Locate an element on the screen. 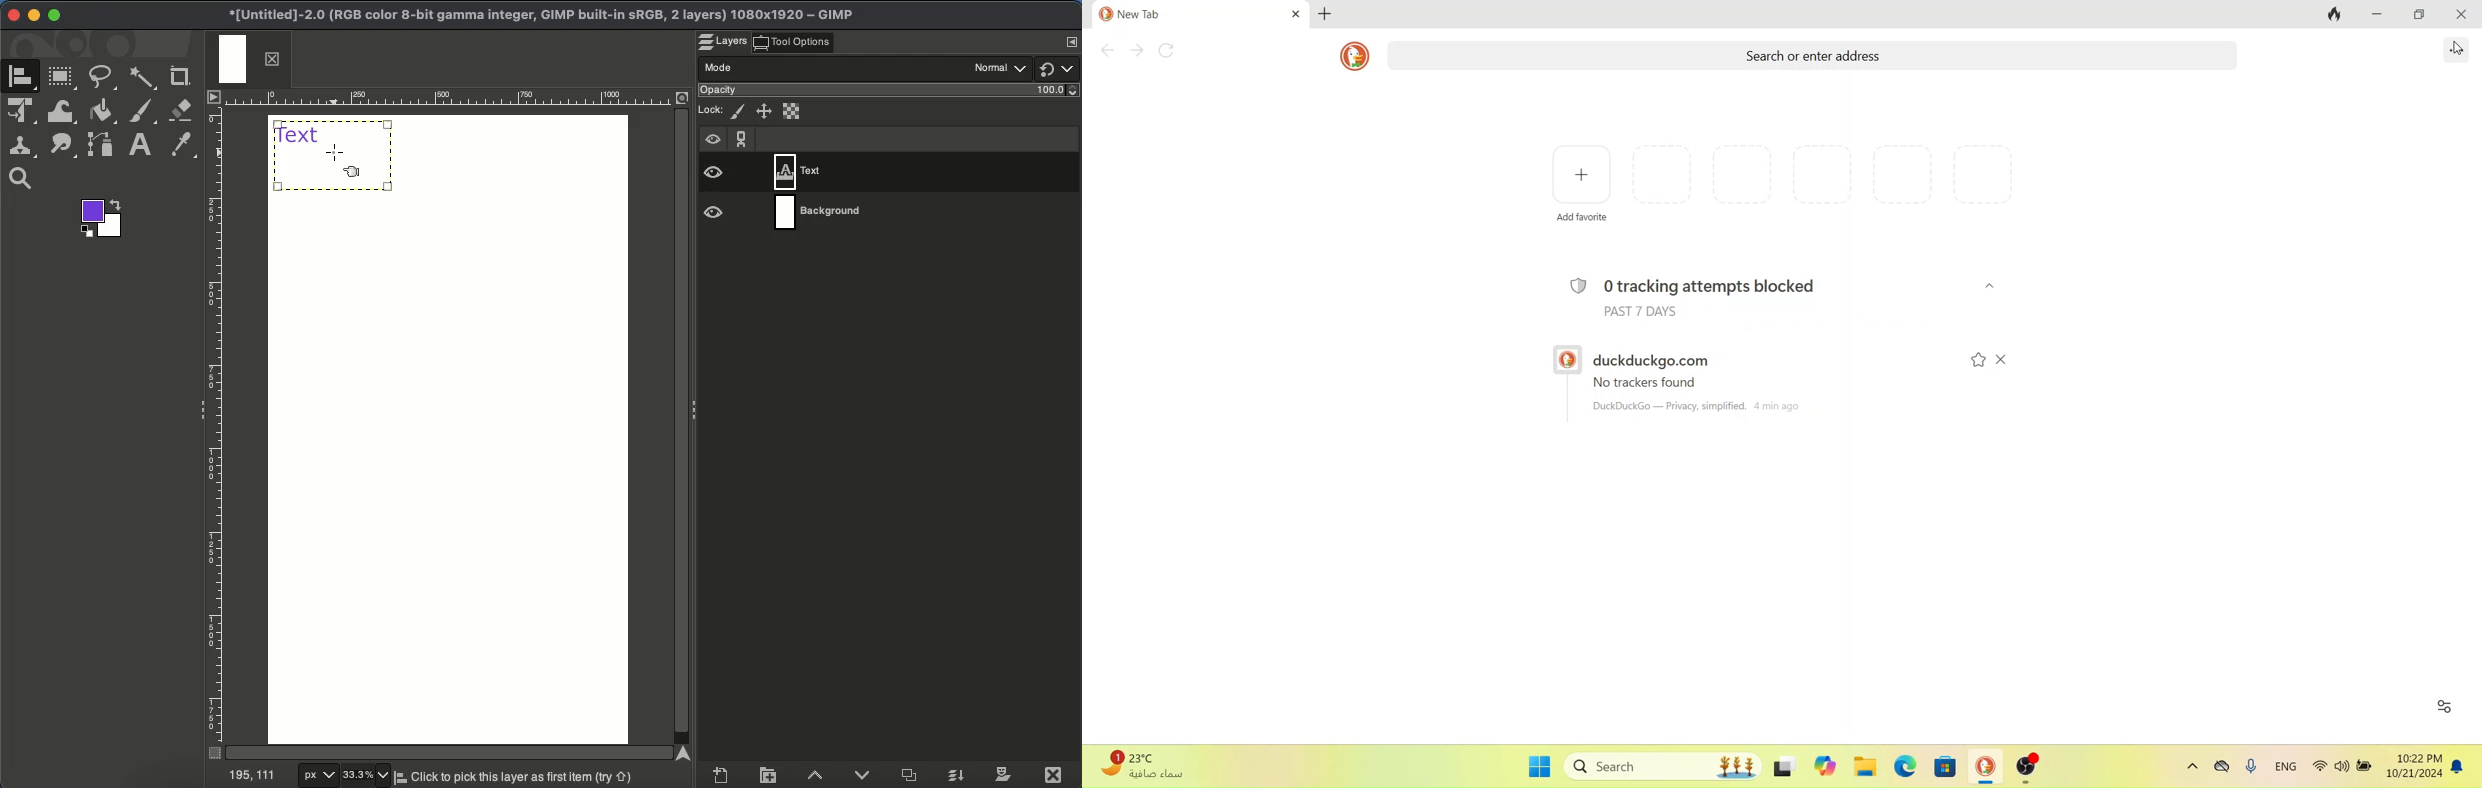 The height and width of the screenshot is (812, 2492). Brush is located at coordinates (143, 113).